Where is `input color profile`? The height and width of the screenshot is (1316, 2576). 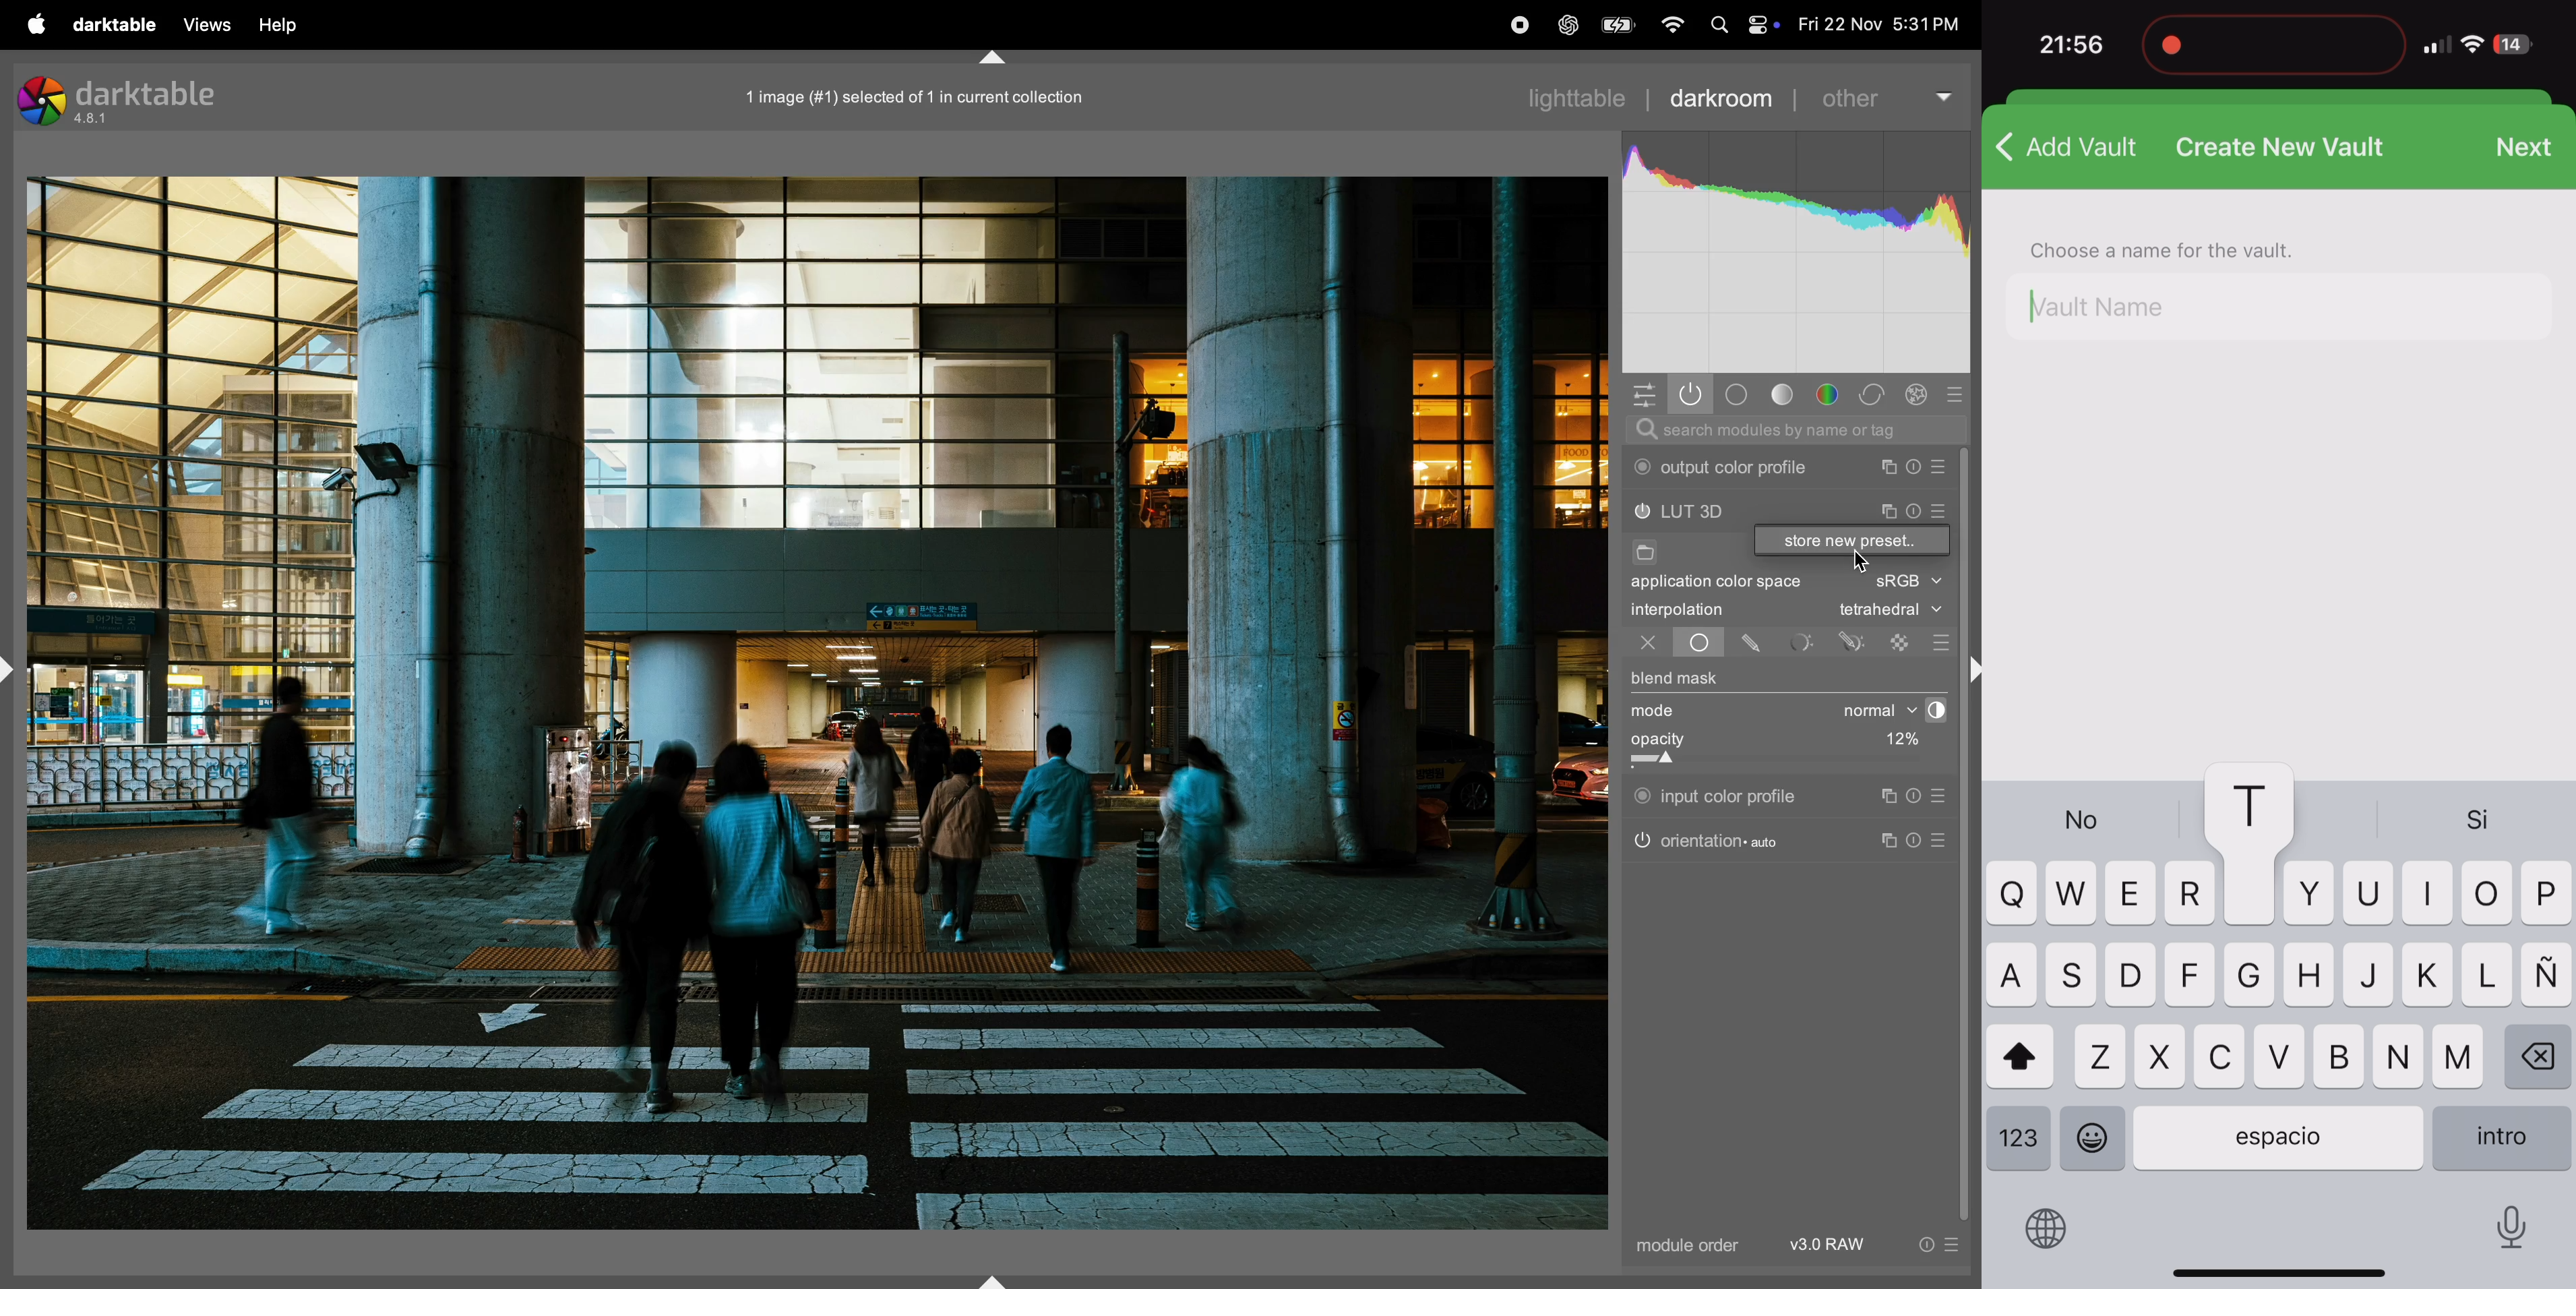
input color profile is located at coordinates (1717, 793).